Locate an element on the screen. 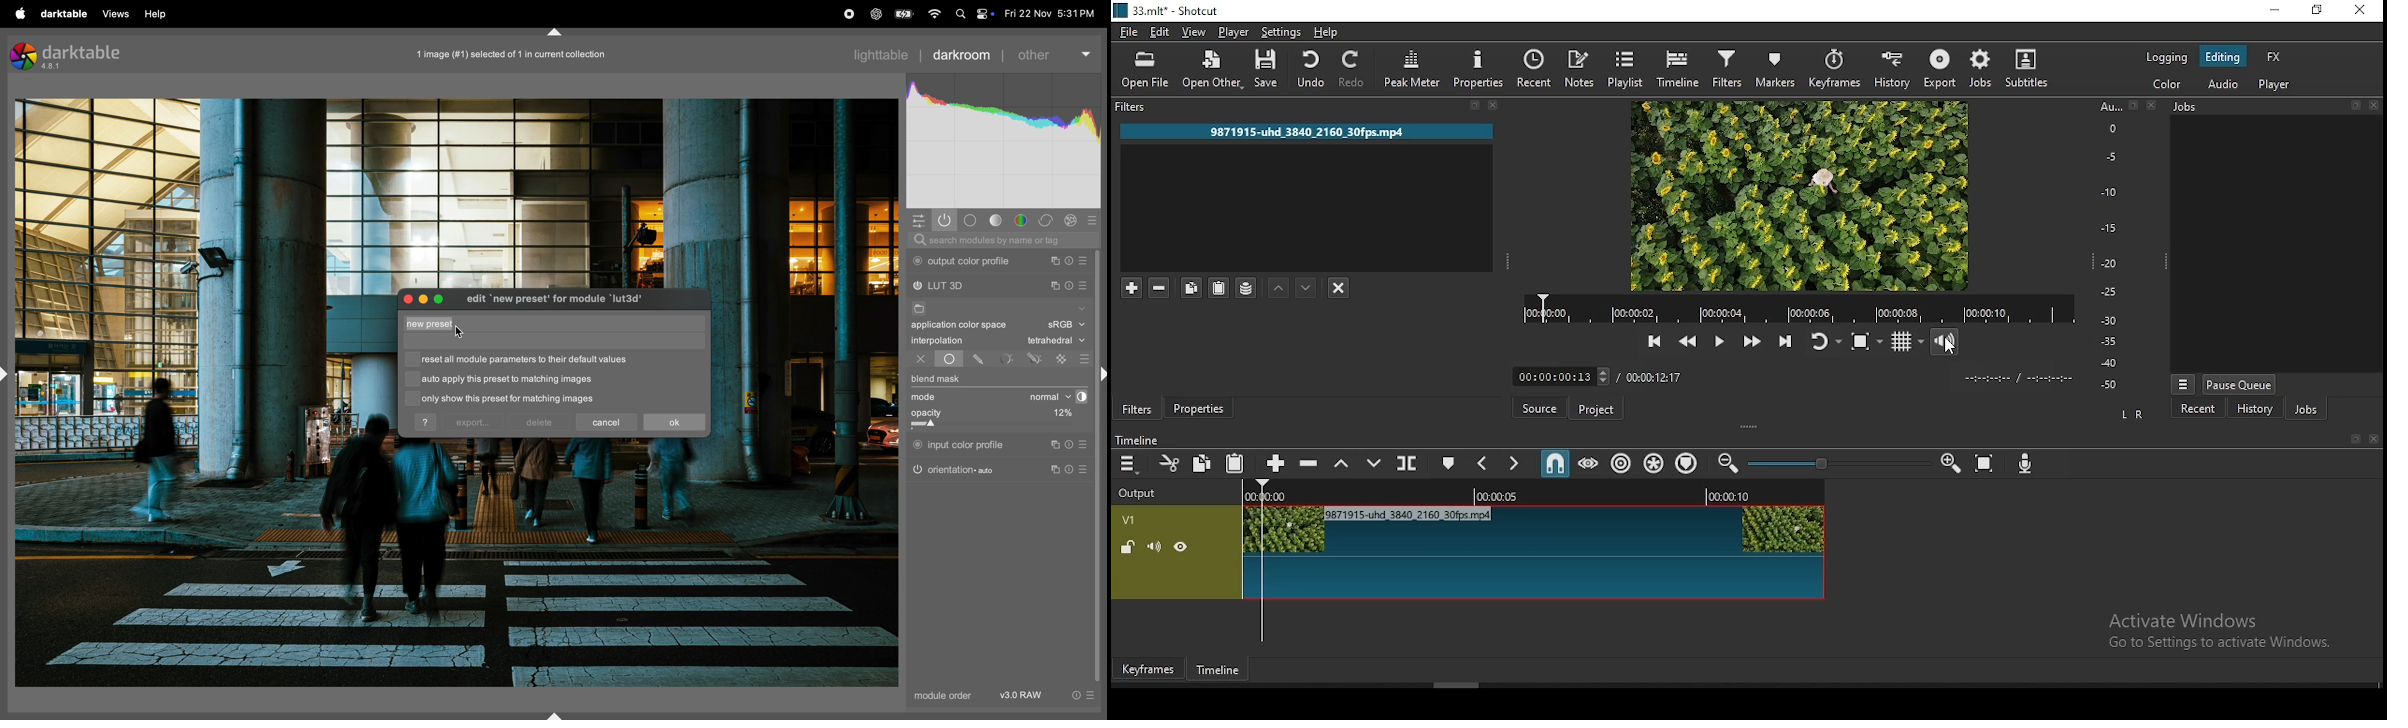 This screenshot has height=728, width=2408. 33.mlt* - Shotcut is located at coordinates (1163, 12).